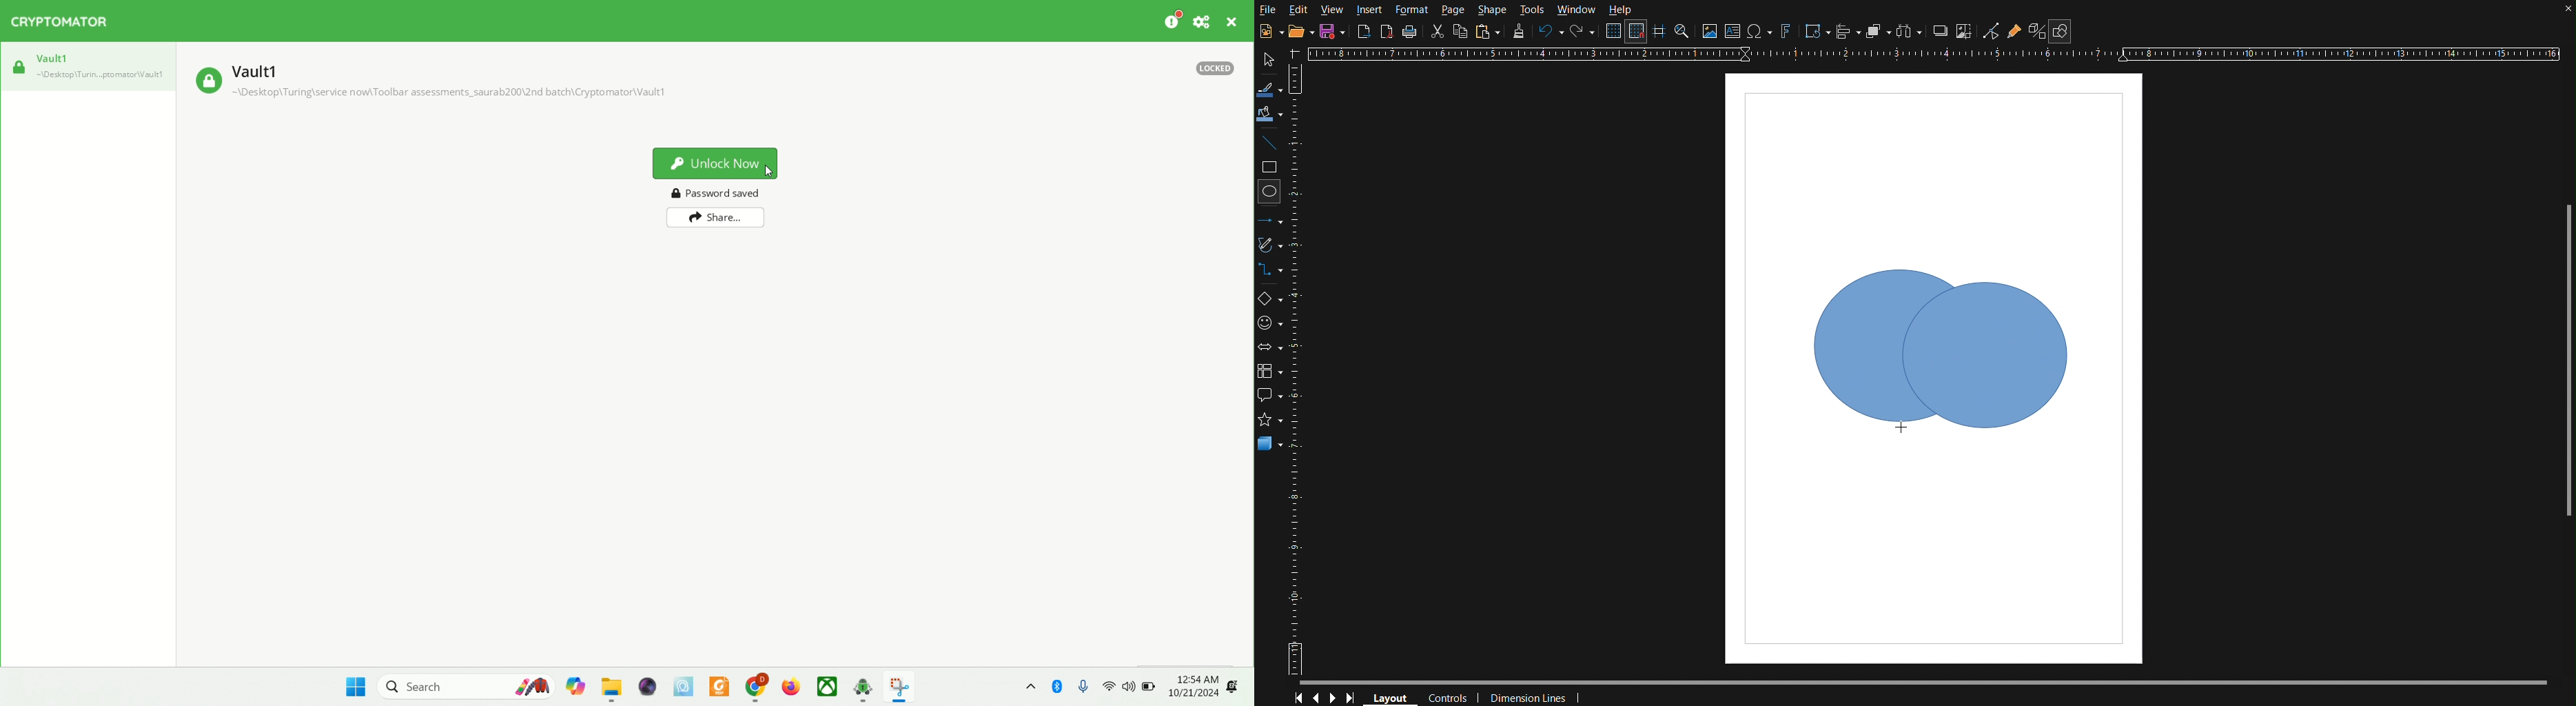 This screenshot has height=728, width=2576. What do you see at coordinates (1415, 8) in the screenshot?
I see `Format` at bounding box center [1415, 8].